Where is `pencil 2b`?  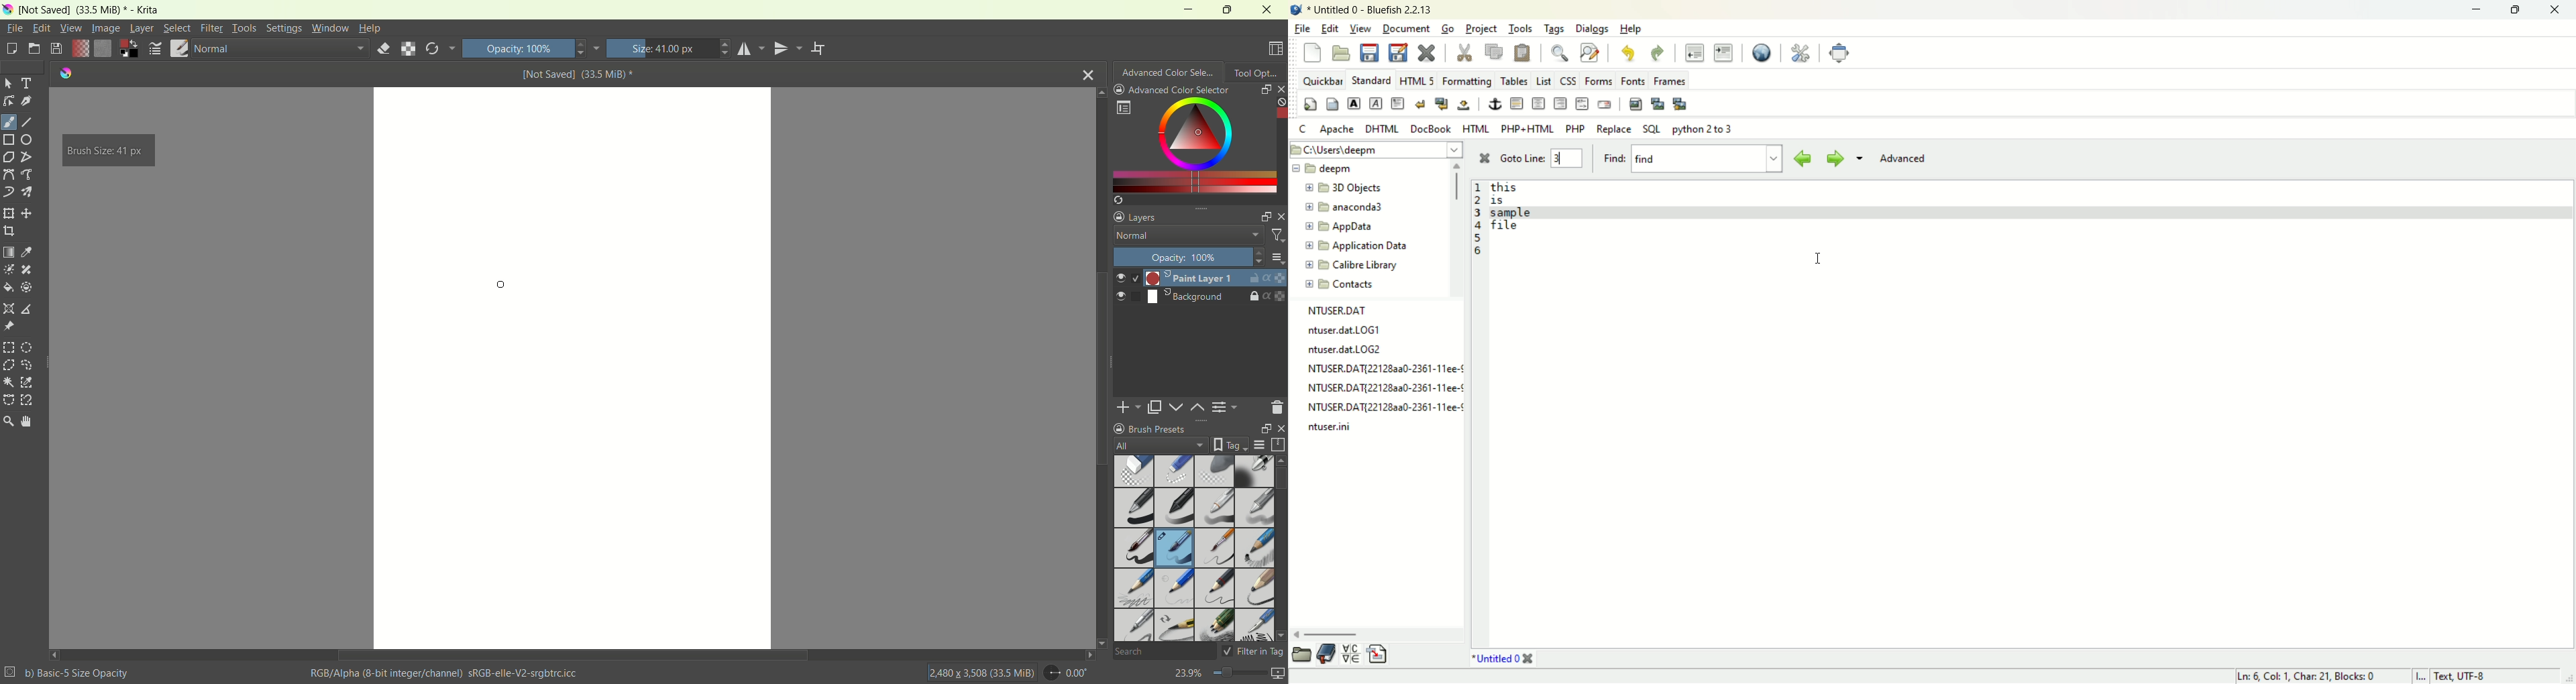 pencil 2b is located at coordinates (1132, 589).